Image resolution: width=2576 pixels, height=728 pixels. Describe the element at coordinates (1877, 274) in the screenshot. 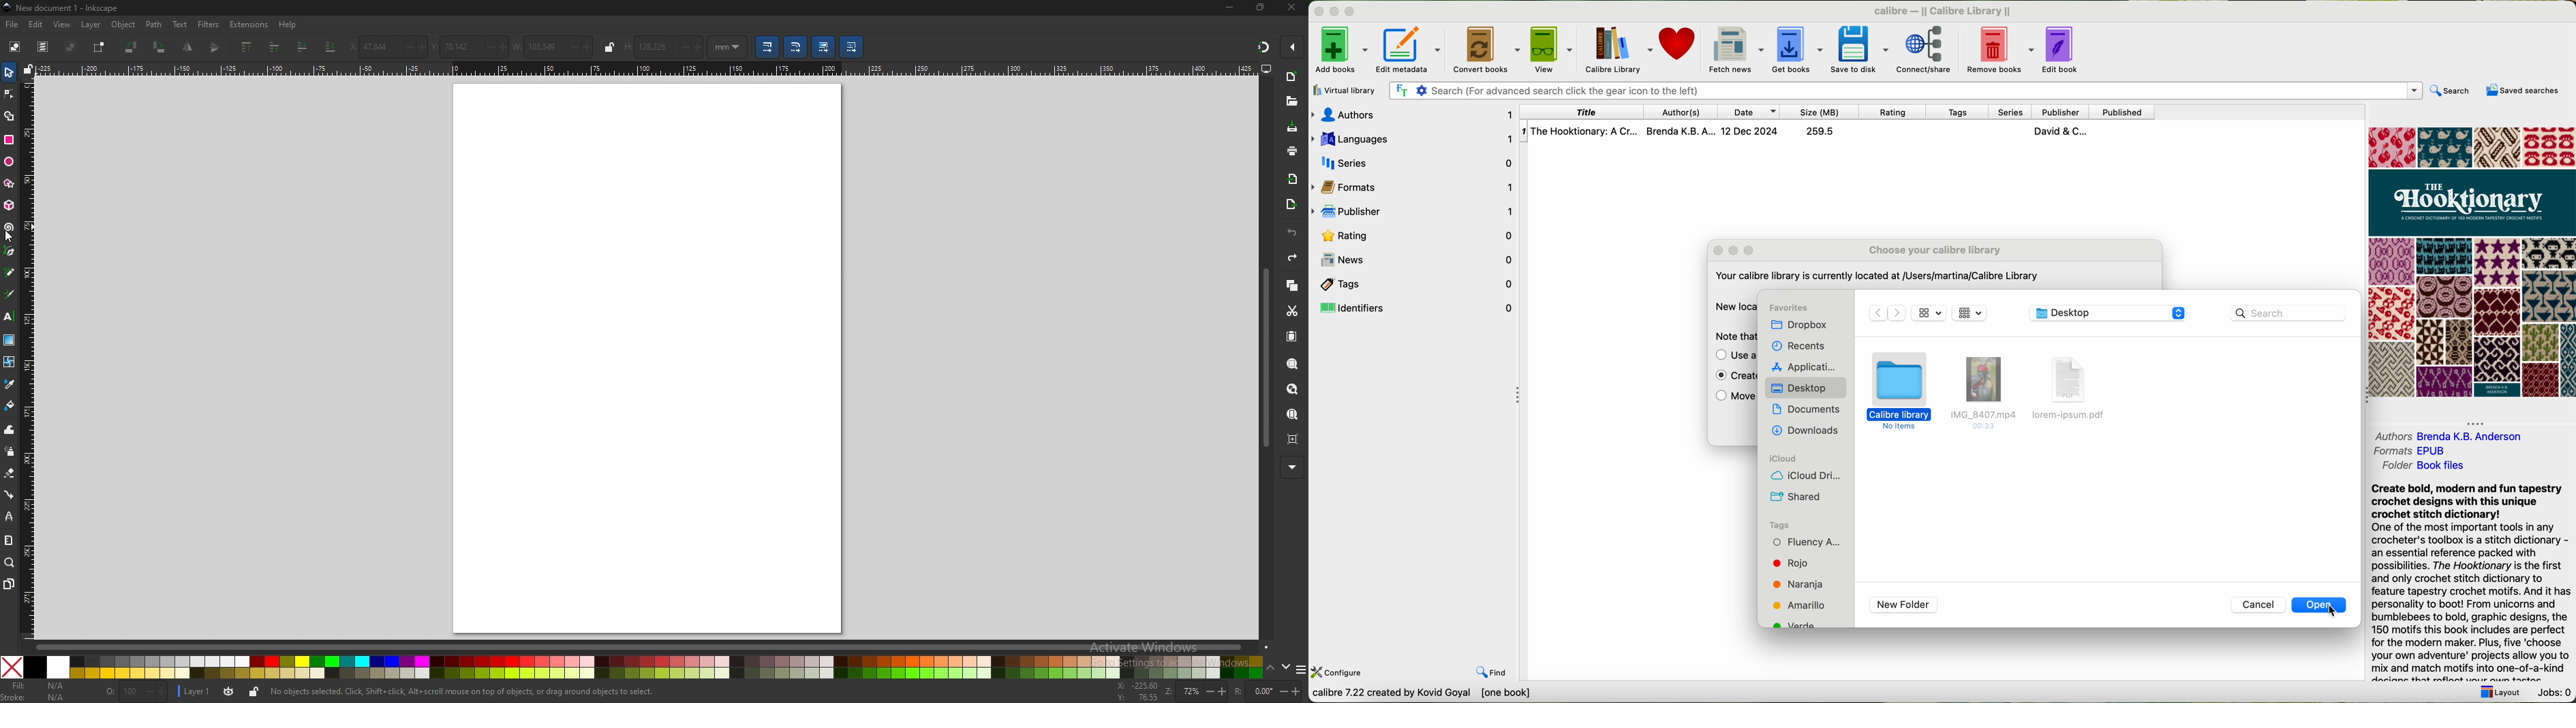

I see `Your calibre library is currently located at /Users/martina/Calibre Library` at that location.